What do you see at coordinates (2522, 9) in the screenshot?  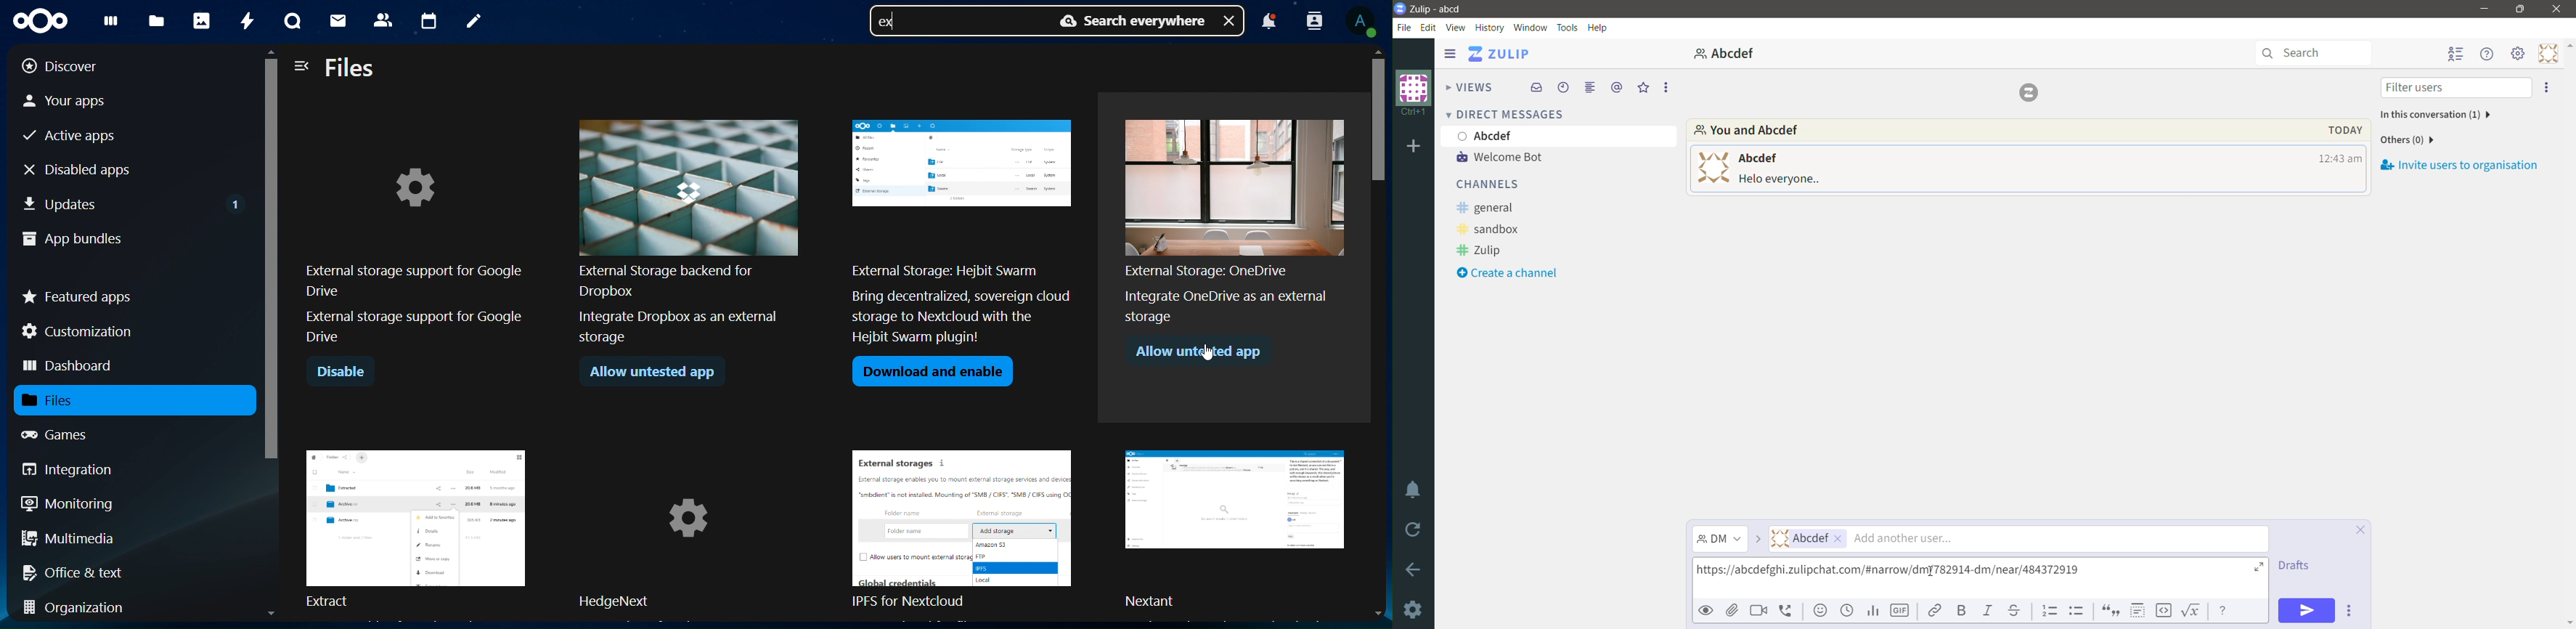 I see `Restore Down` at bounding box center [2522, 9].